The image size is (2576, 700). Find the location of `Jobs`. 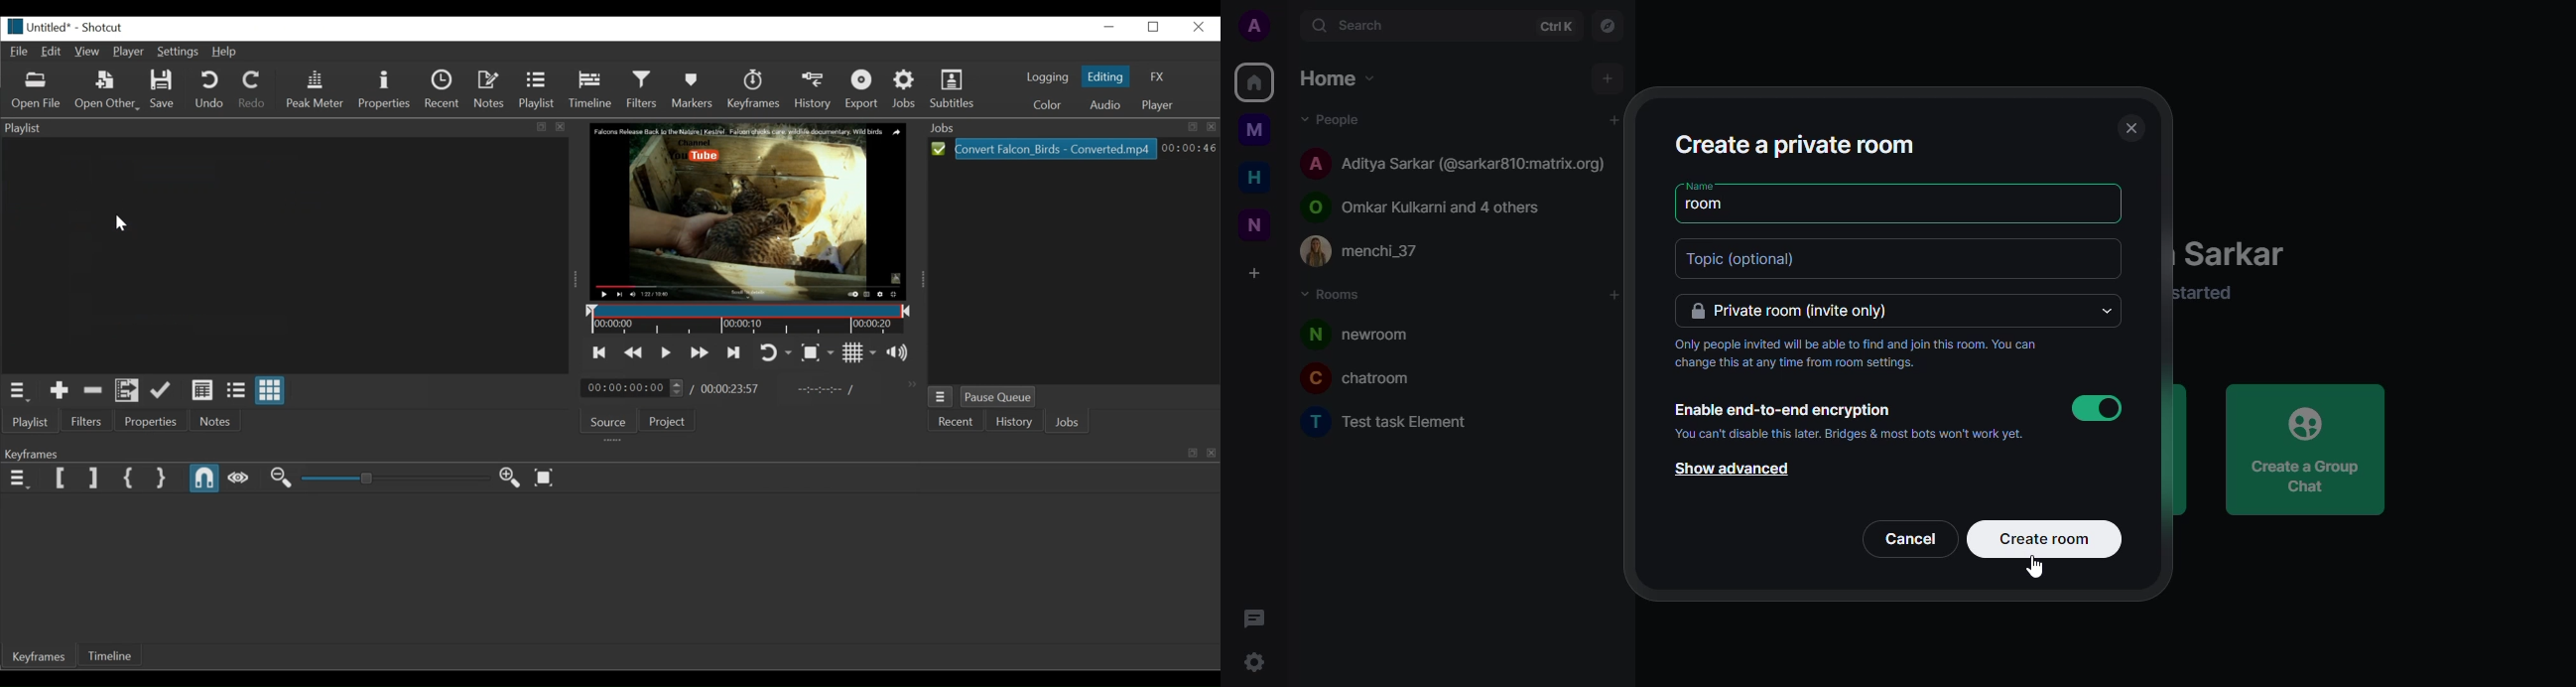

Jobs is located at coordinates (905, 91).